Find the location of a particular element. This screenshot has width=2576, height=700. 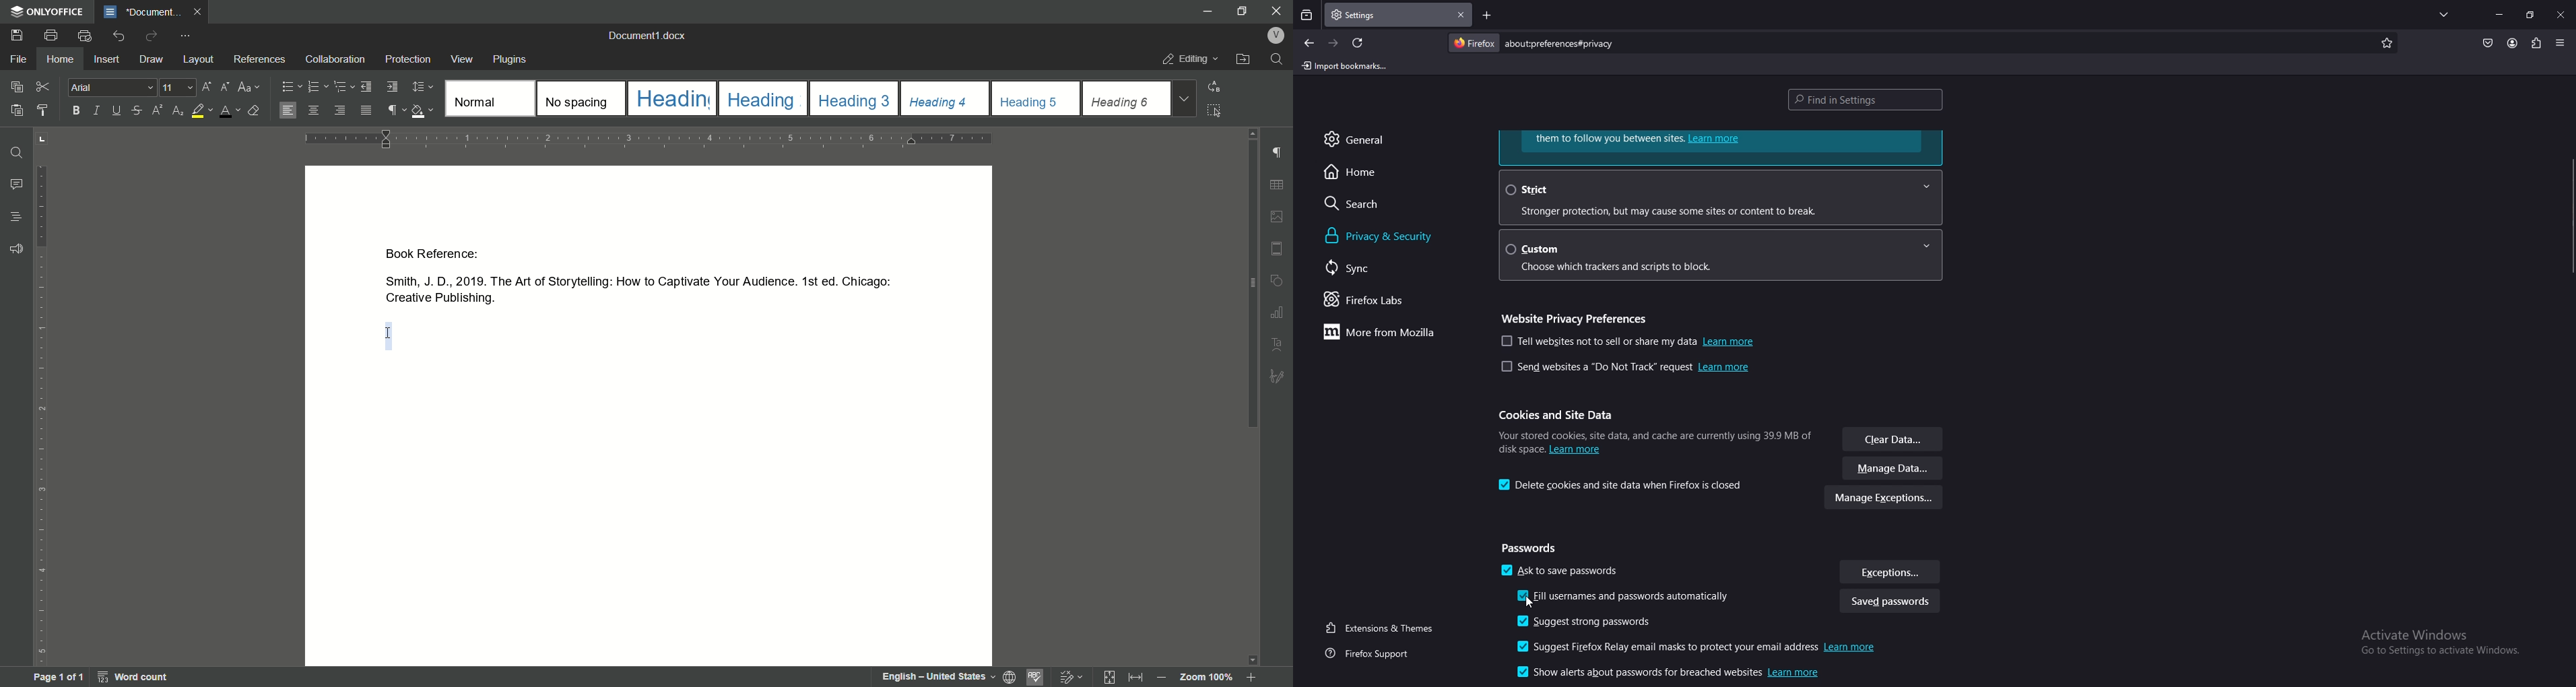

autofill is located at coordinates (1628, 597).